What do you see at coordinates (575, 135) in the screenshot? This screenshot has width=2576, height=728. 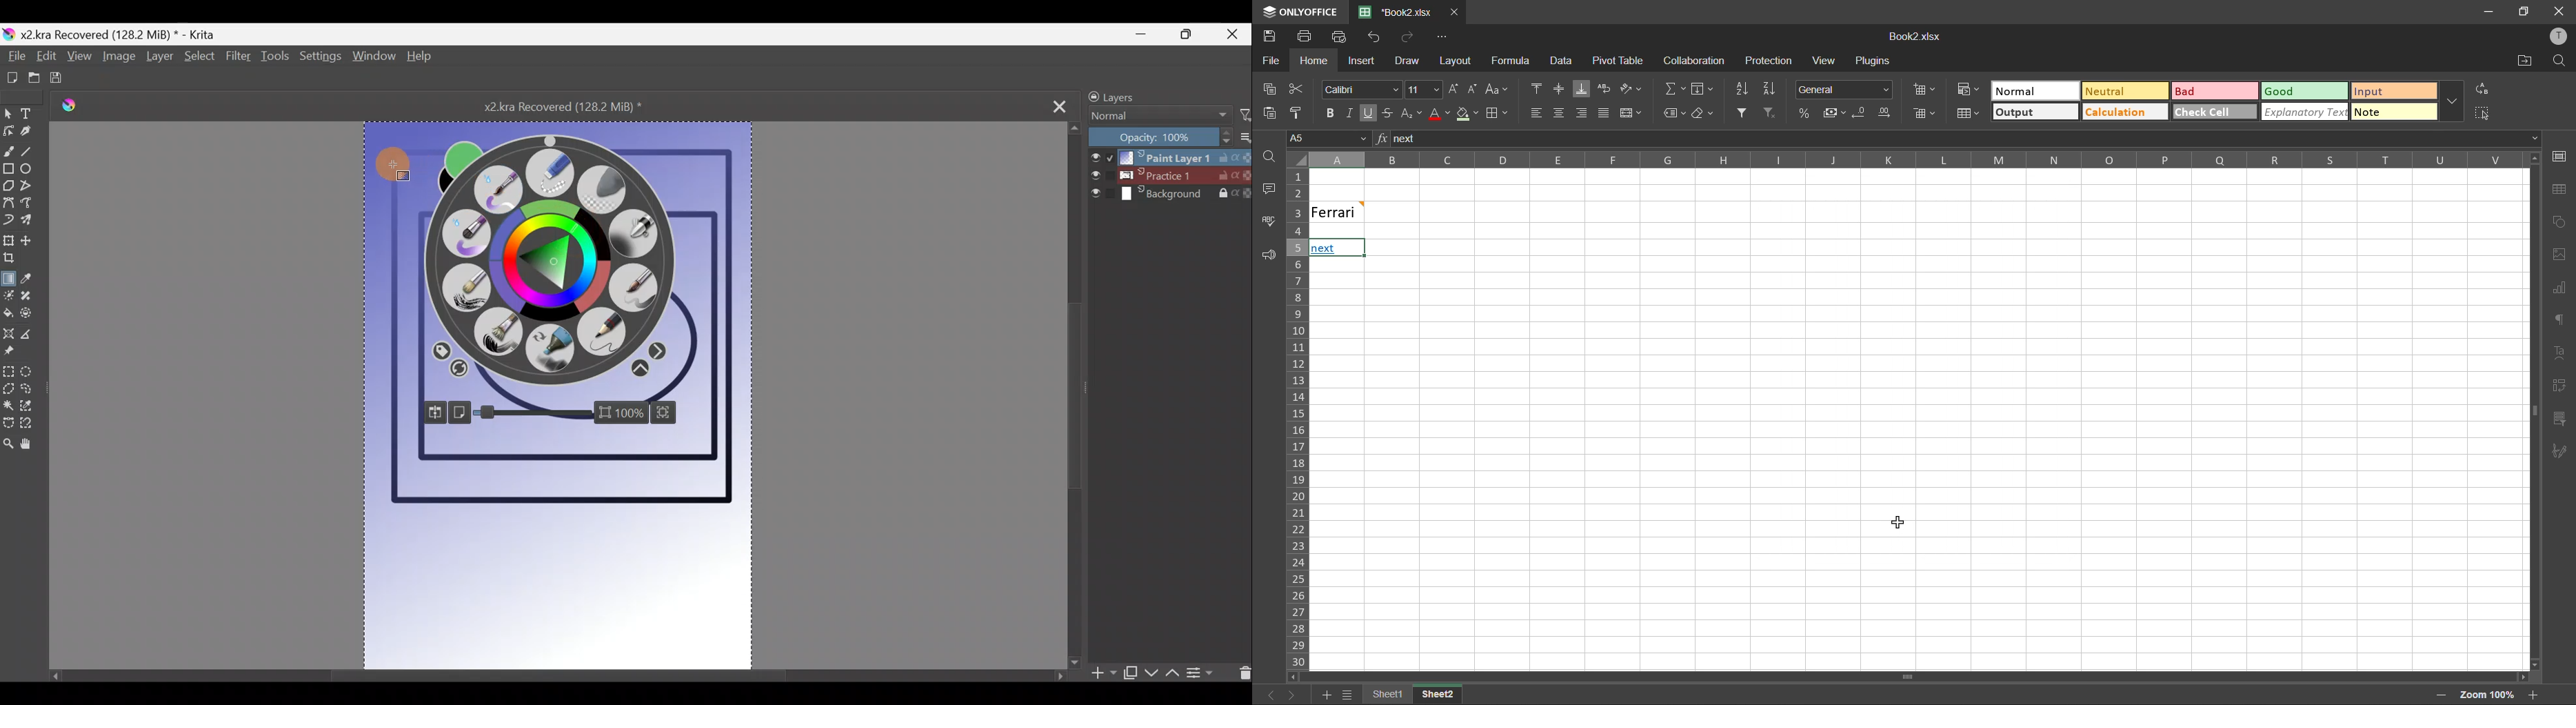 I see `image` at bounding box center [575, 135].